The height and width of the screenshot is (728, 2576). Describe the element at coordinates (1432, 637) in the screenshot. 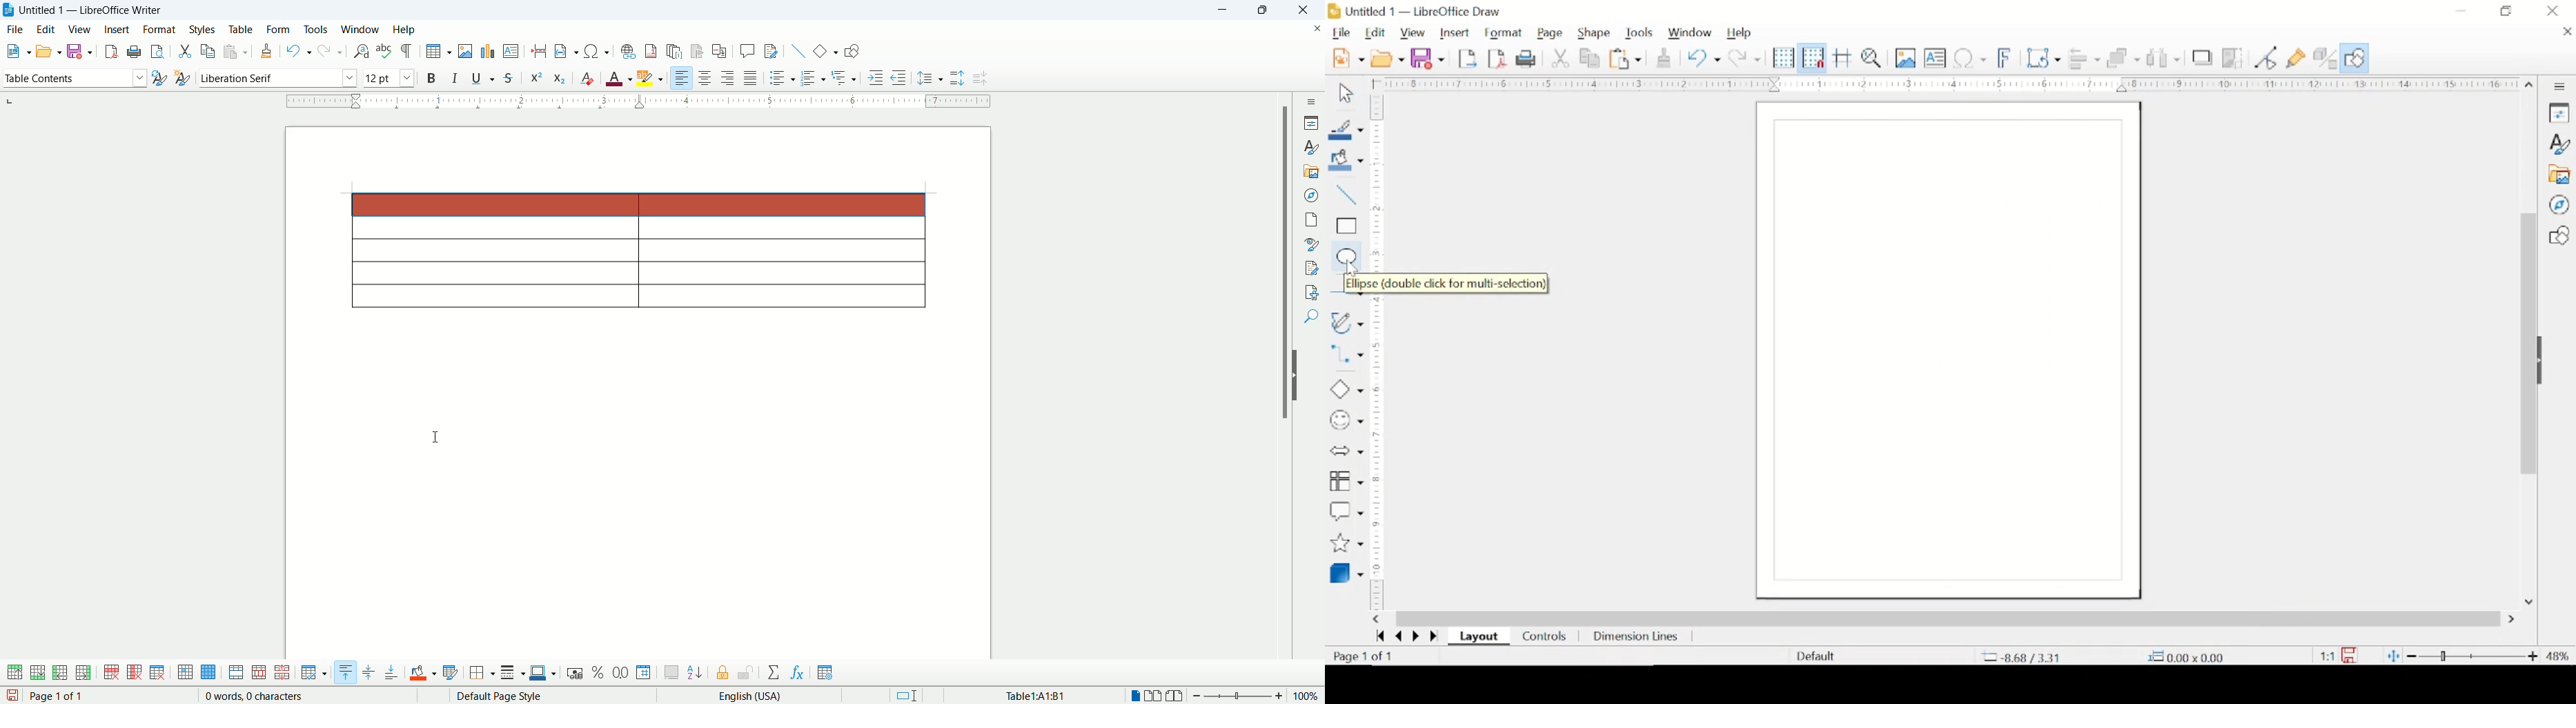

I see `go forwards` at that location.